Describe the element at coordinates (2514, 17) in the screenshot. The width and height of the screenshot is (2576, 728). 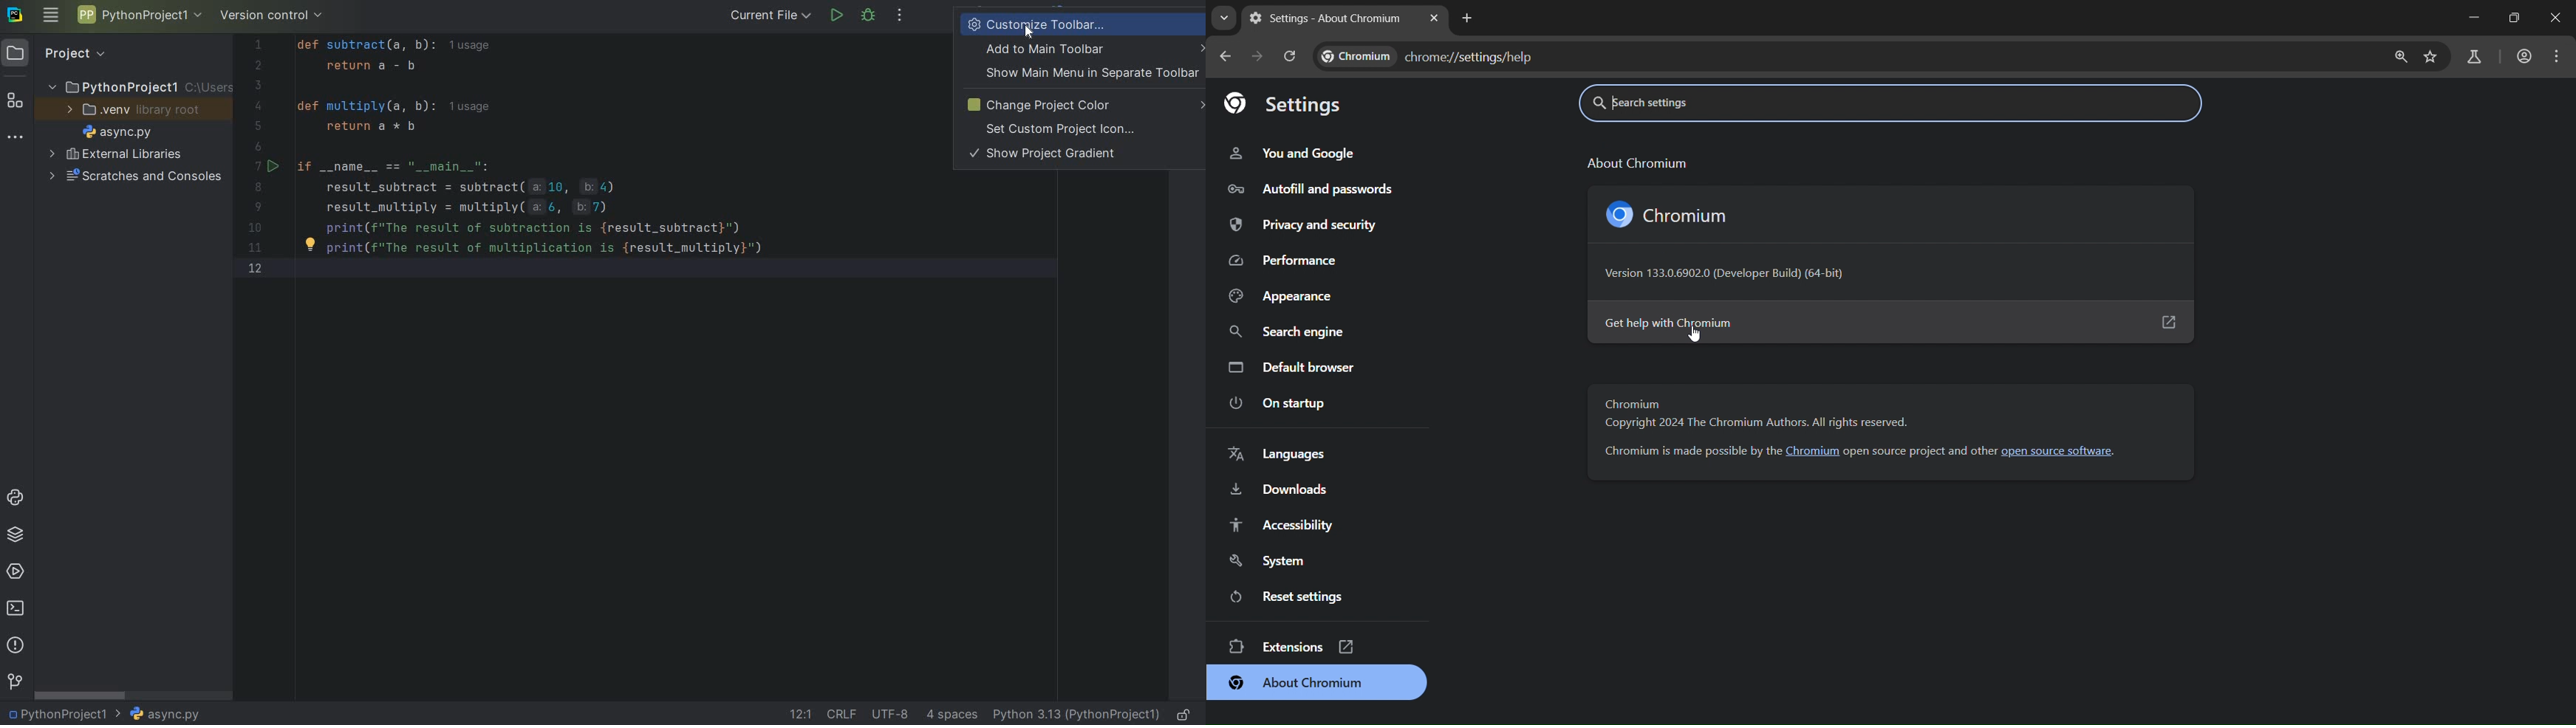
I see `Maximize` at that location.